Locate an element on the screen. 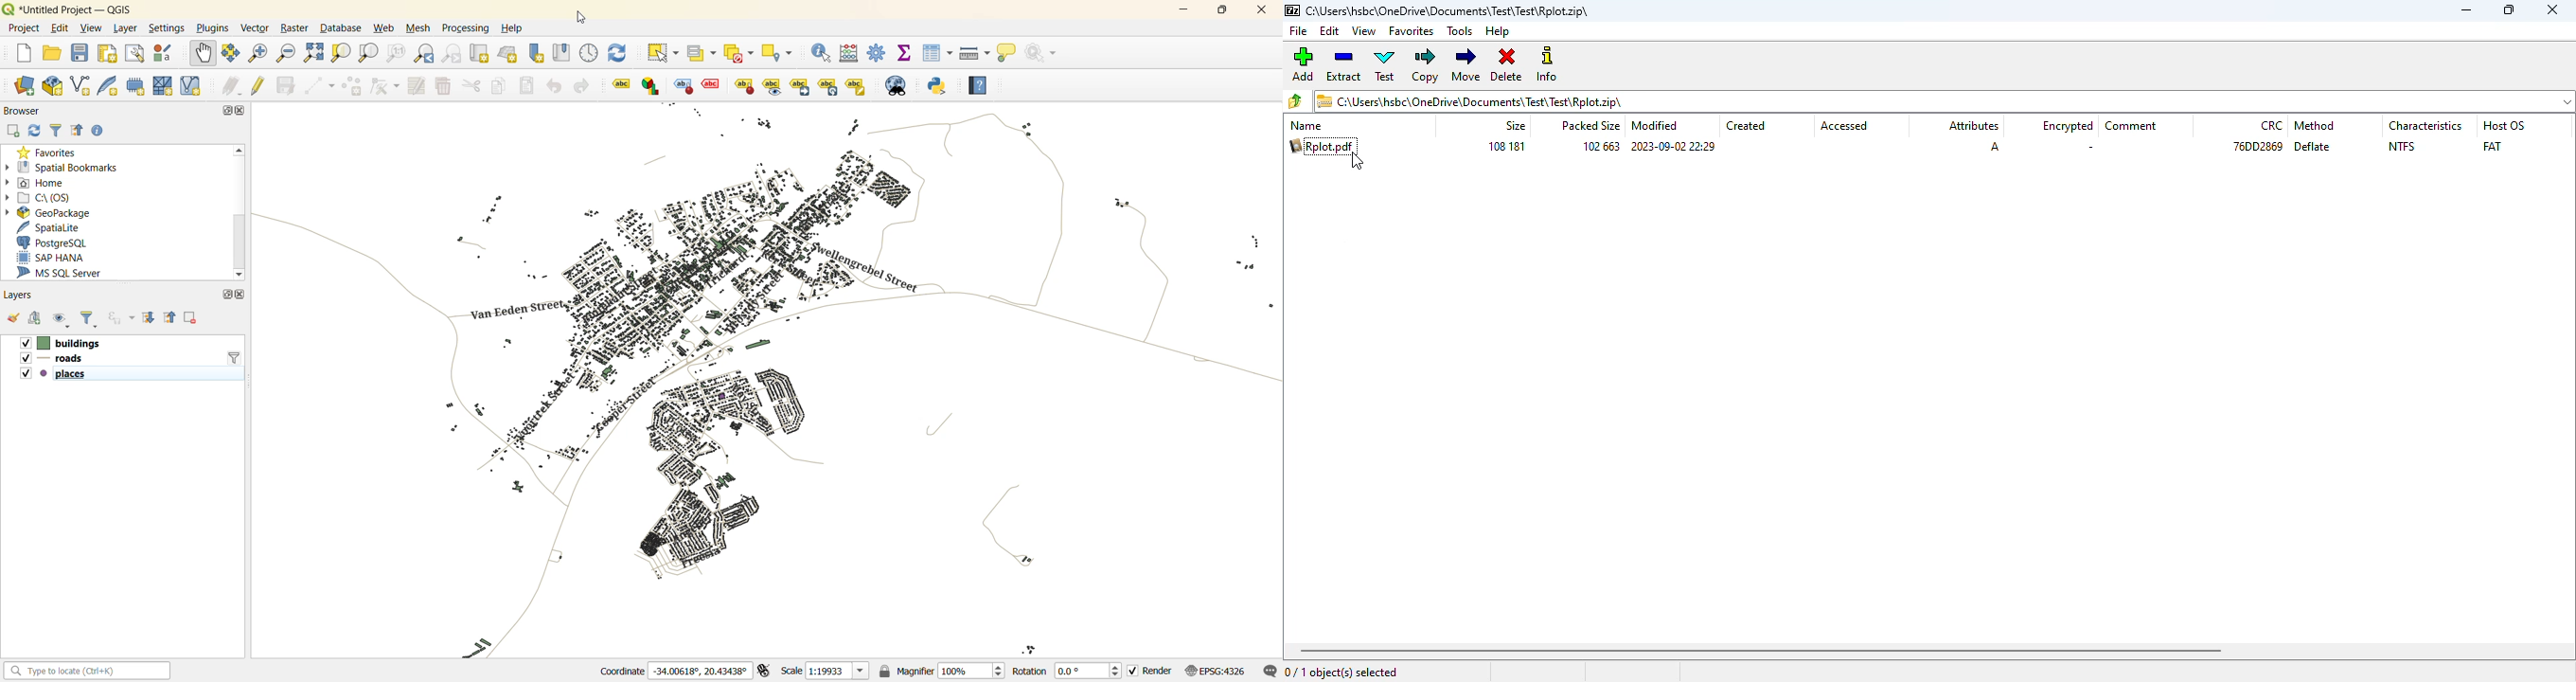 The height and width of the screenshot is (700, 2576). vertex tools is located at coordinates (386, 86).